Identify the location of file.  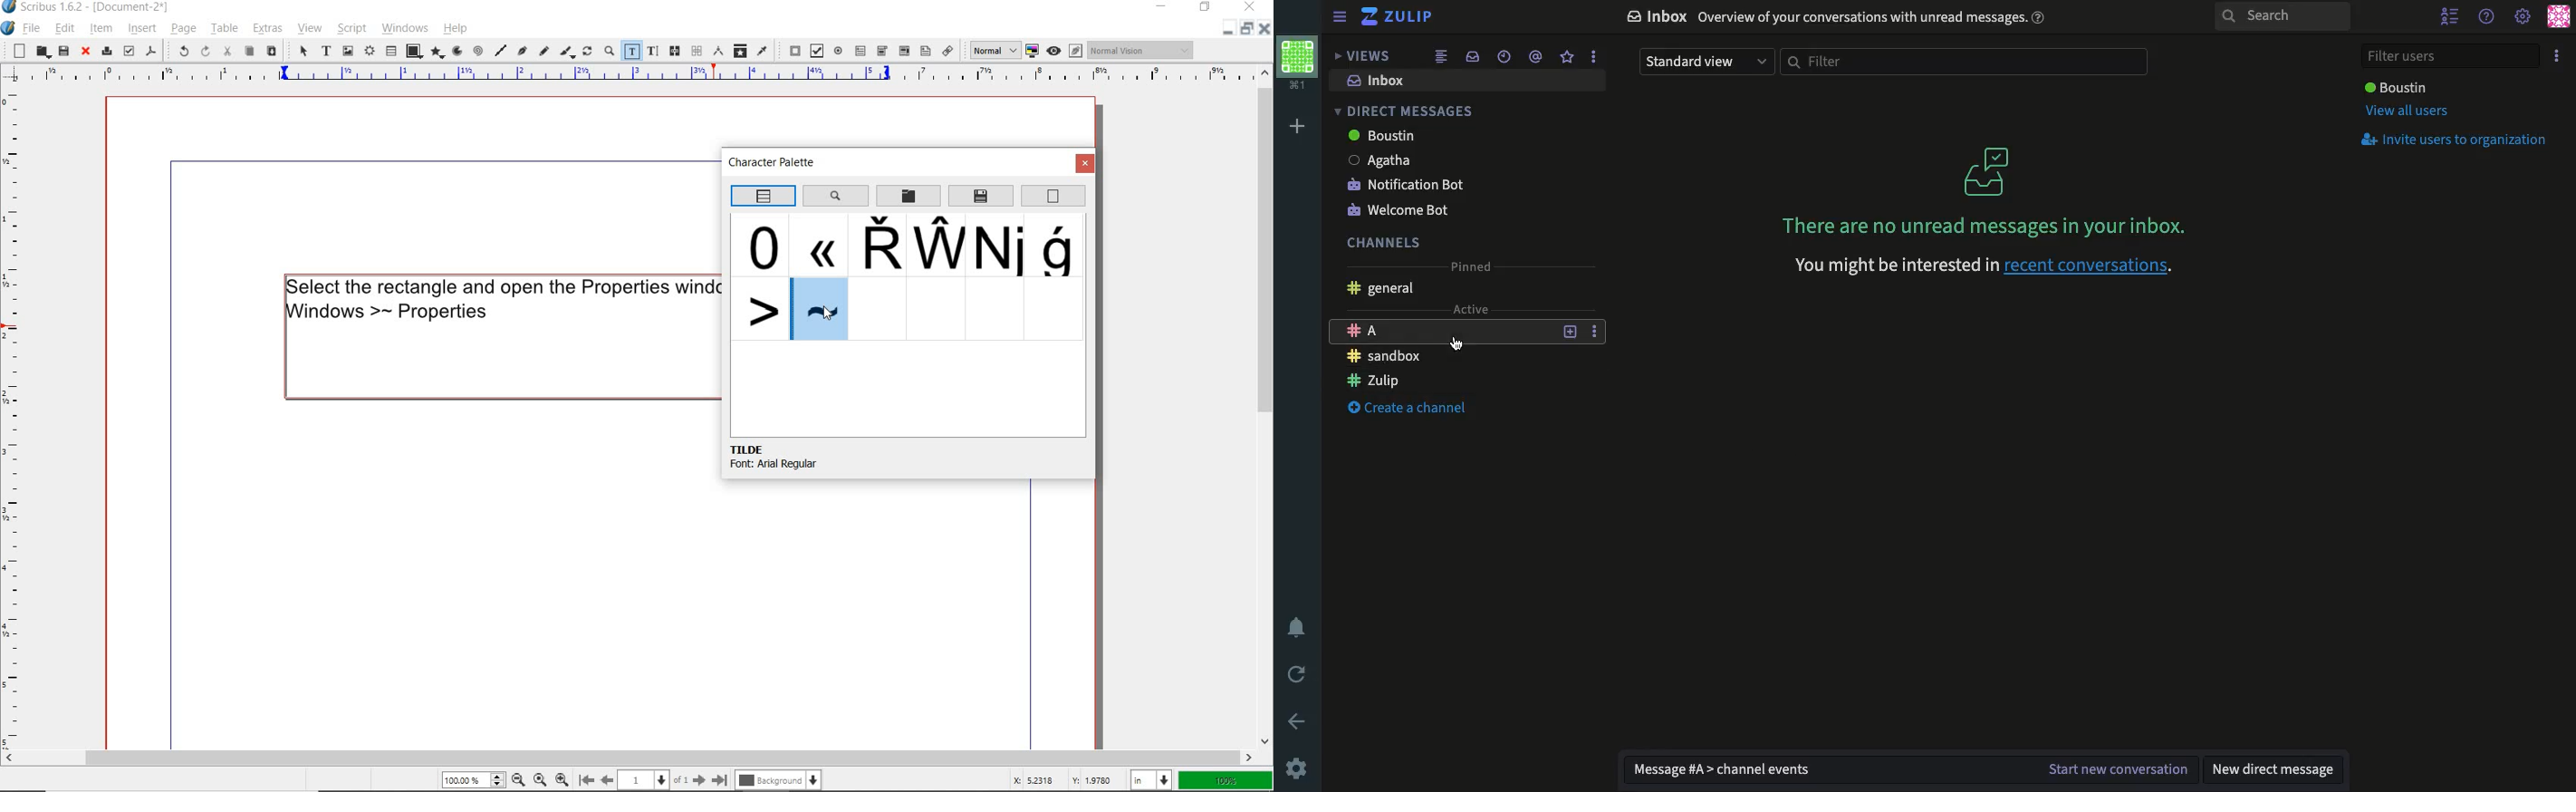
(33, 28).